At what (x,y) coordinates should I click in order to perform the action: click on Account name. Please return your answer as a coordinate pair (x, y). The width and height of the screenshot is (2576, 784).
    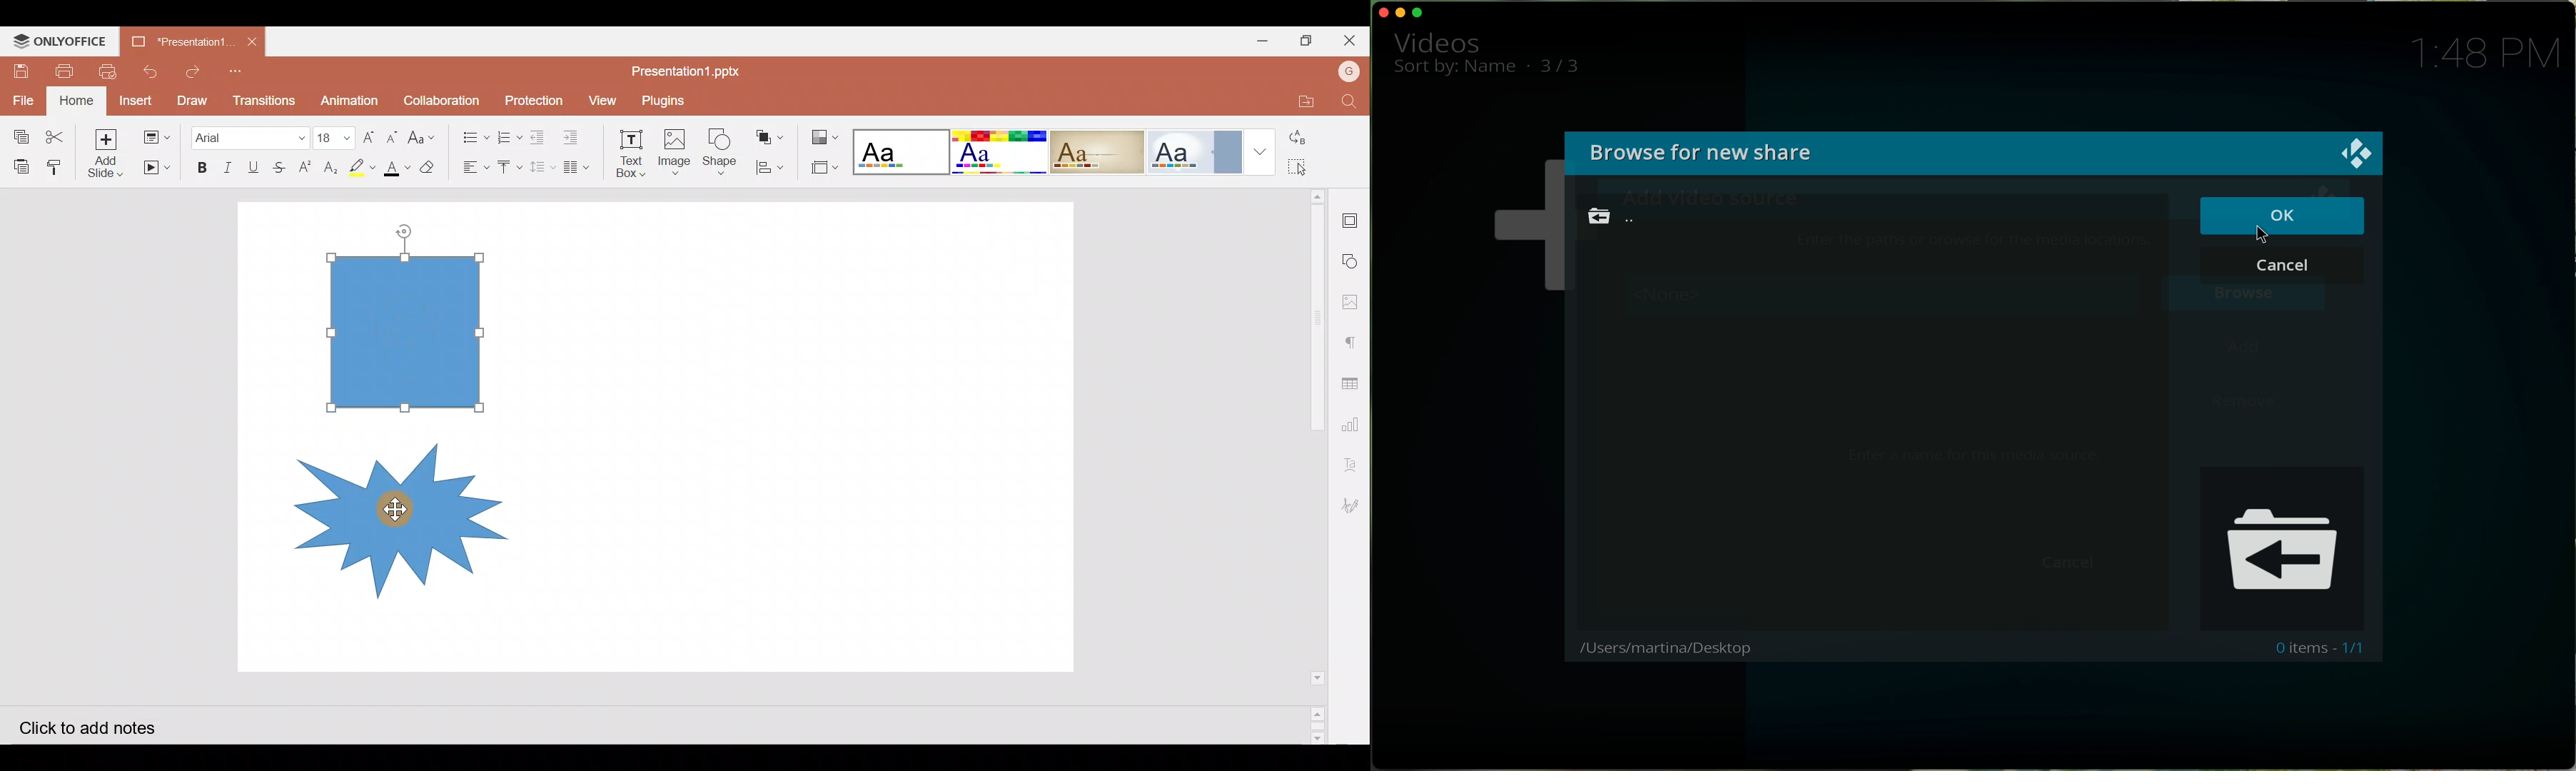
    Looking at the image, I should click on (1349, 74).